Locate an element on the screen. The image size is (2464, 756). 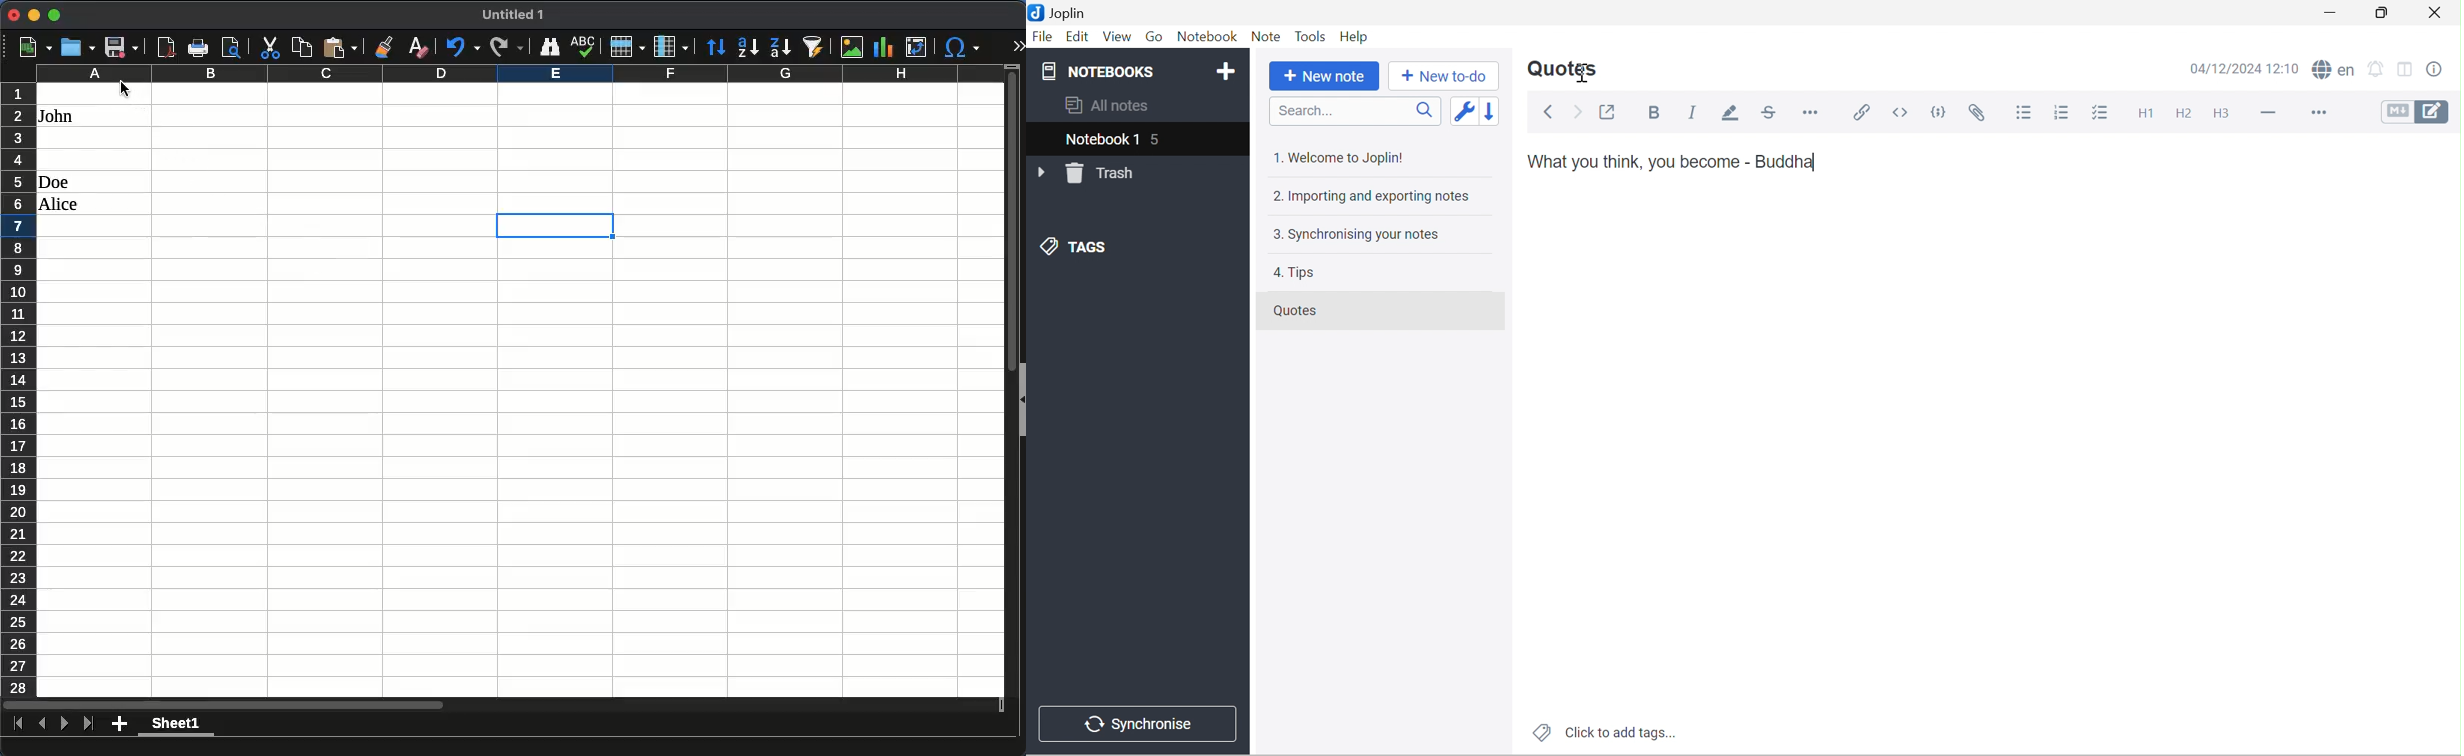
typing cursor is located at coordinates (1816, 162).